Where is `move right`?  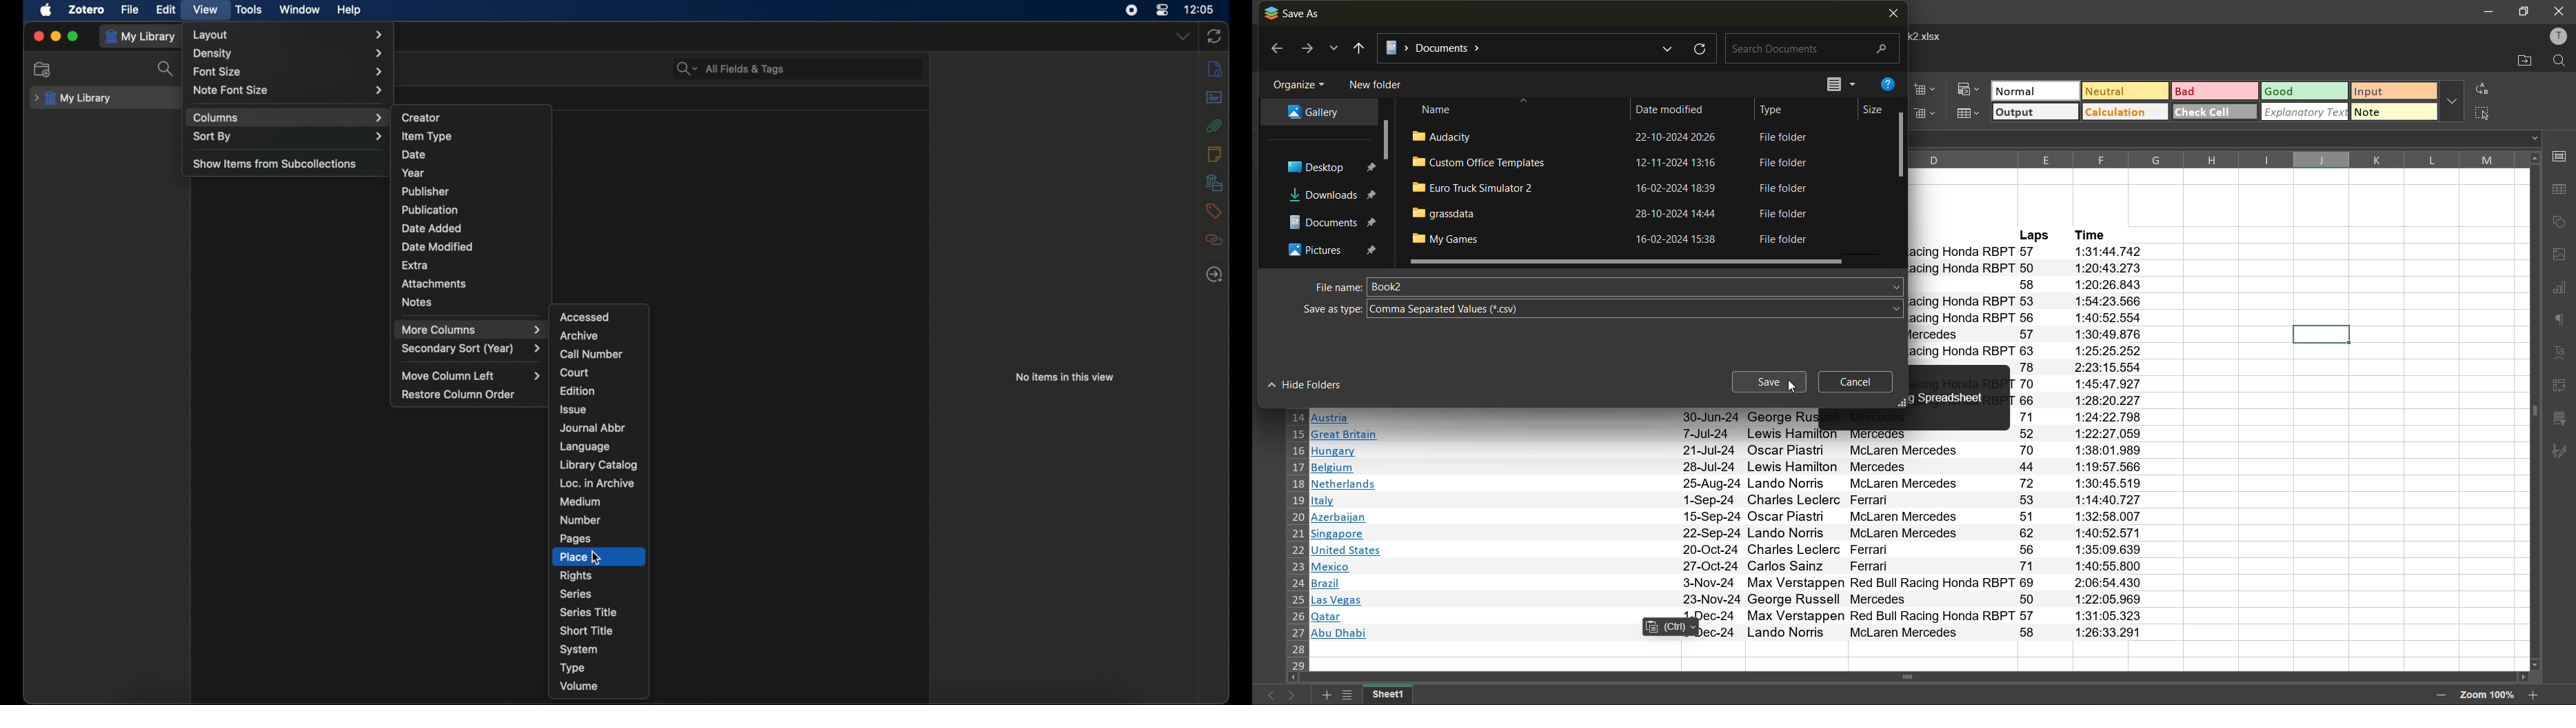 move right is located at coordinates (2522, 678).